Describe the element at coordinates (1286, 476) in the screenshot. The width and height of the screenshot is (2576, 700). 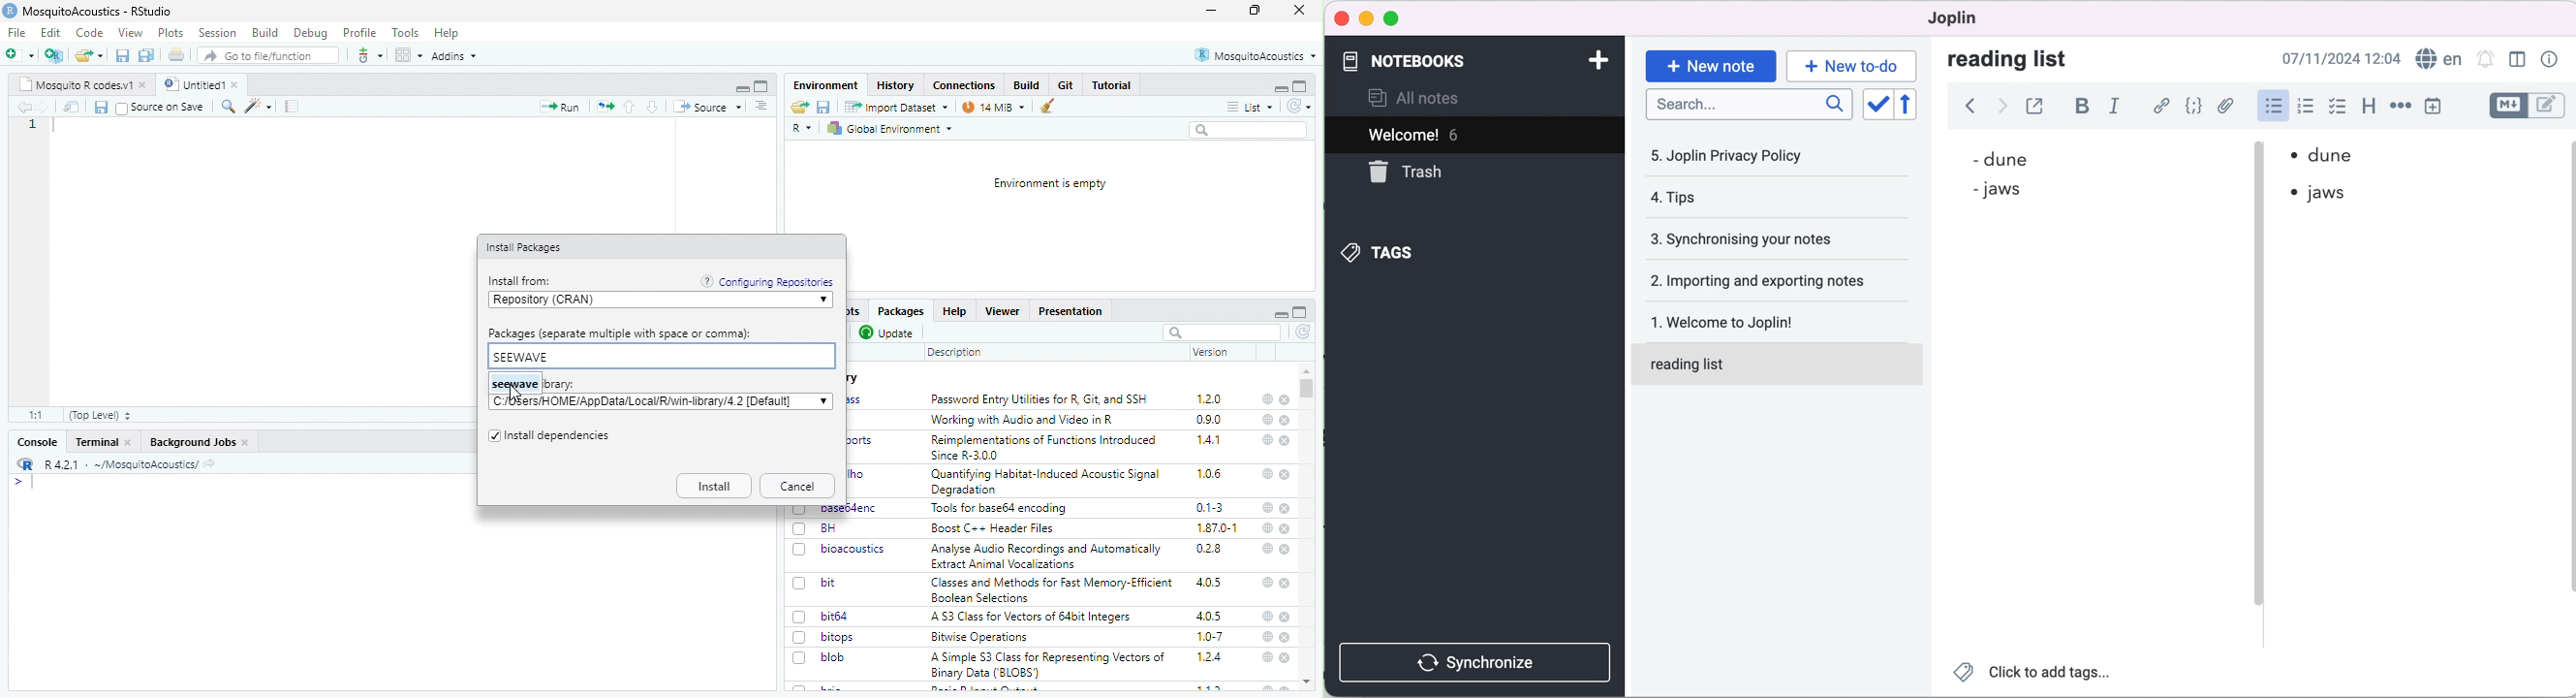
I see `close` at that location.